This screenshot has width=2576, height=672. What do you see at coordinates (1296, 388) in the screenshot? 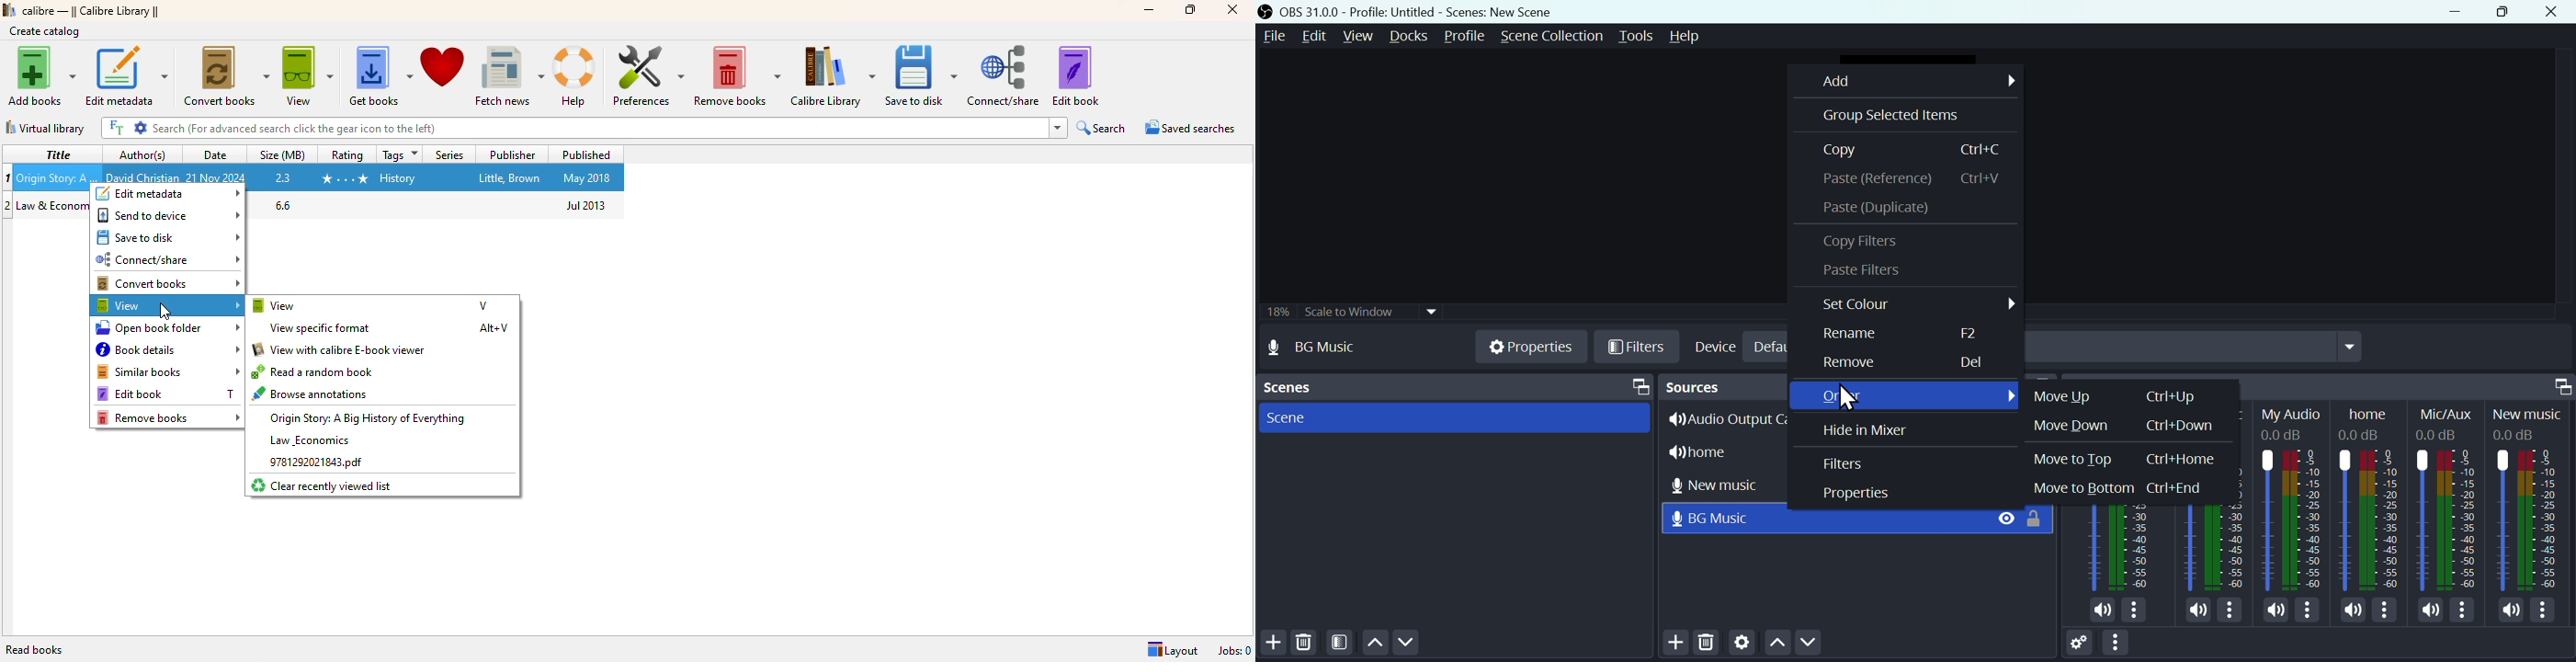
I see `Scenes` at bounding box center [1296, 388].